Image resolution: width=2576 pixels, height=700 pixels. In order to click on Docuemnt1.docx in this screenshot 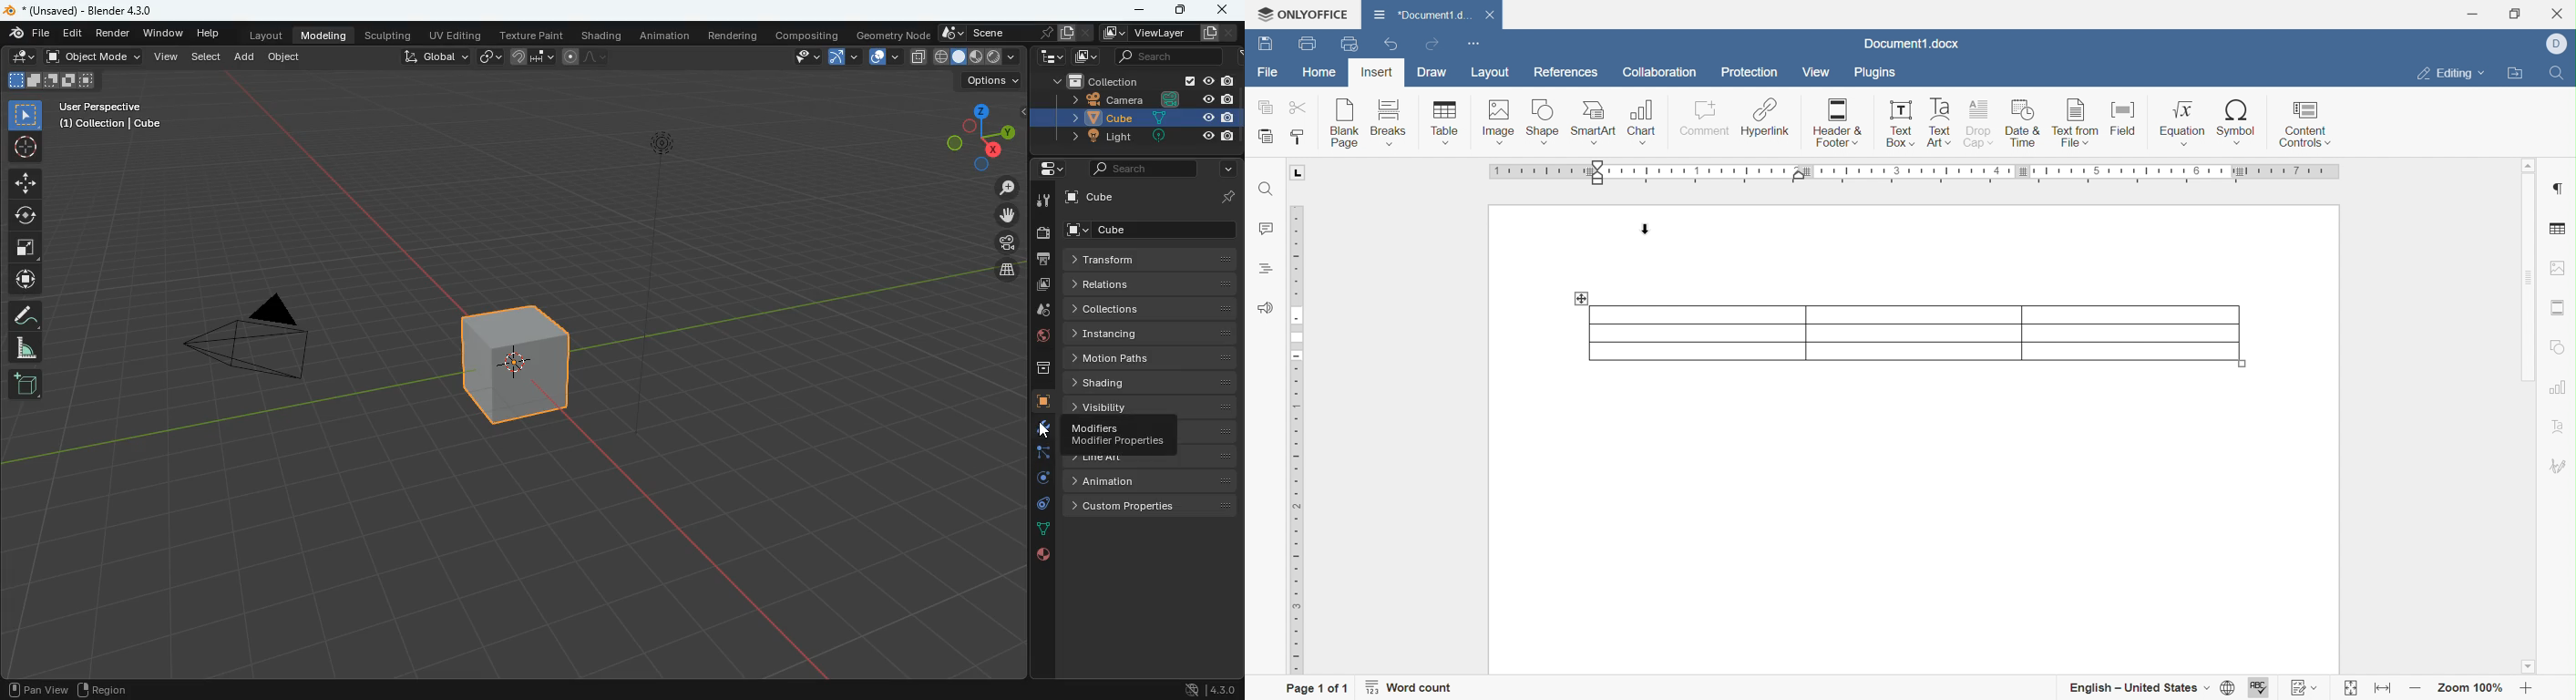, I will do `click(1912, 44)`.